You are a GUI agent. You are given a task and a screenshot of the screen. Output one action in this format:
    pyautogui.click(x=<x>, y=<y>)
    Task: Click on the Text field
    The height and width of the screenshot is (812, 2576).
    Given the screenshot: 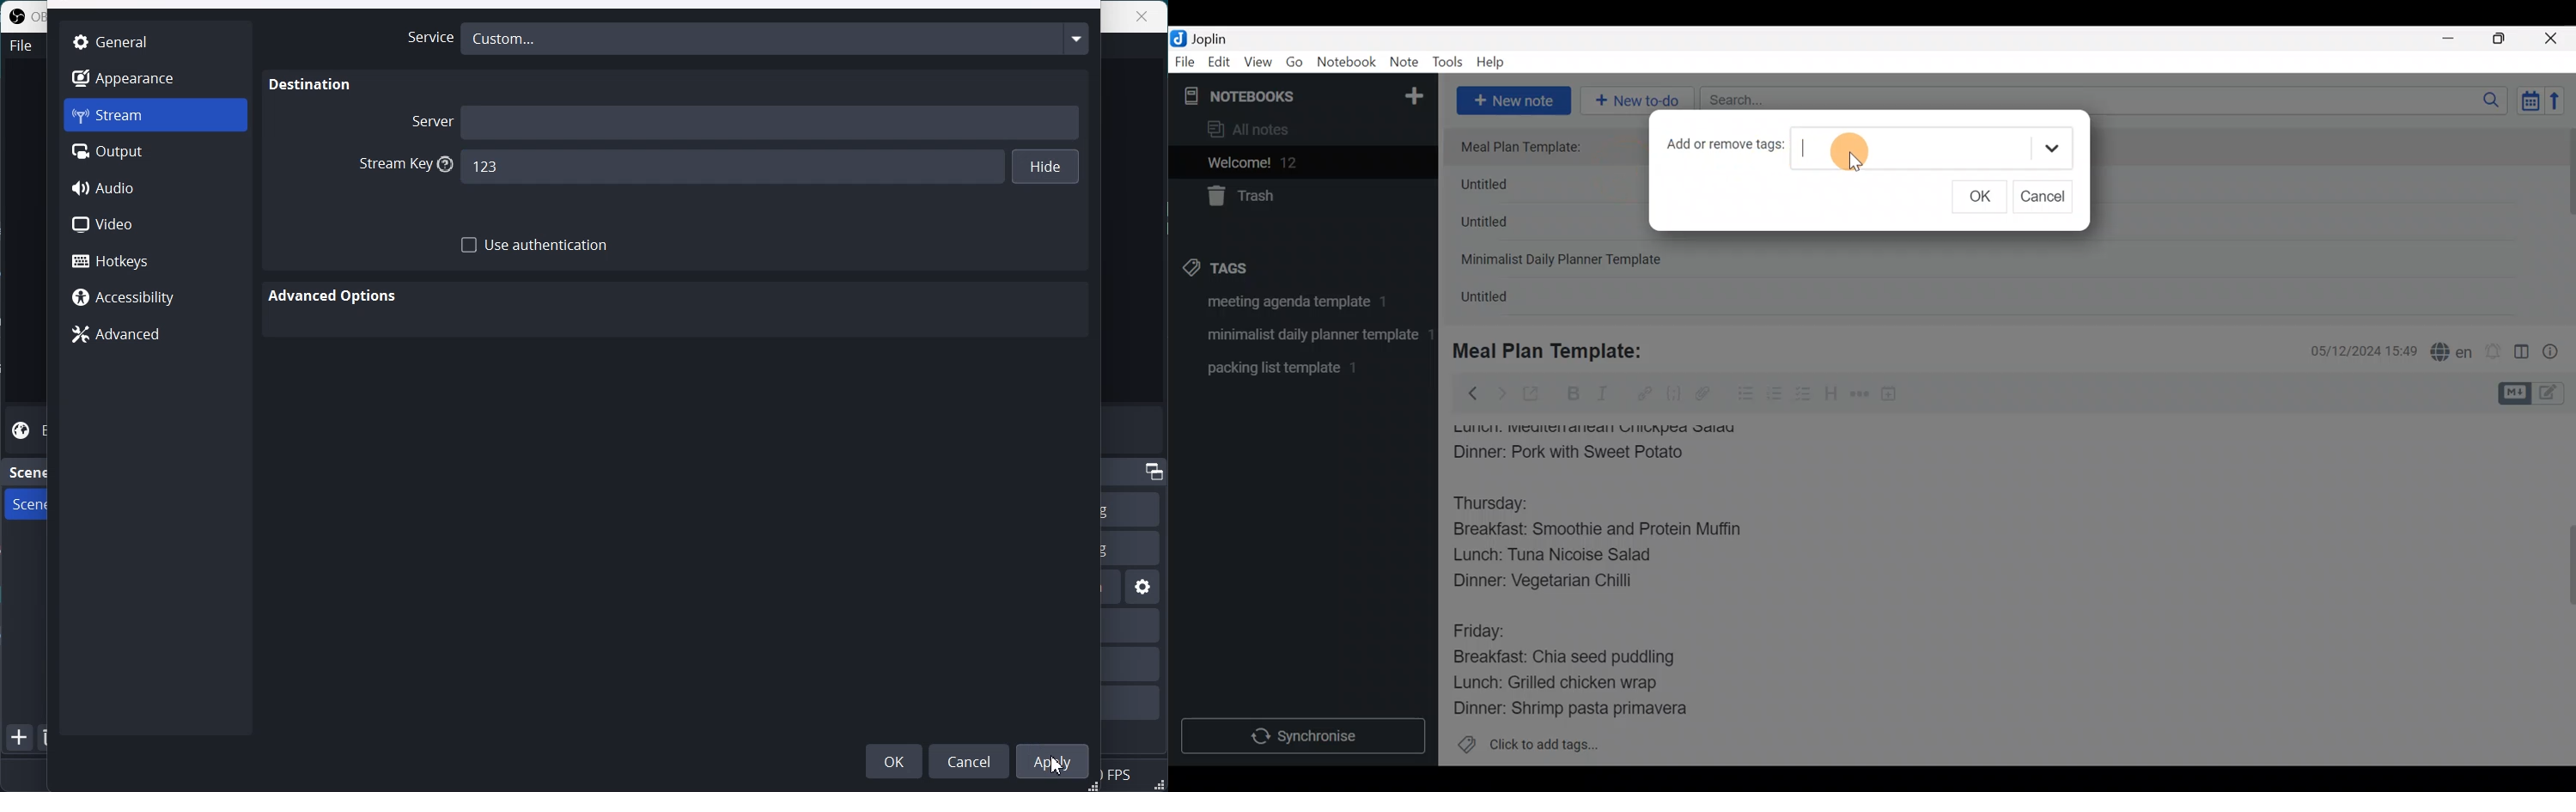 What is the action you would take?
    pyautogui.click(x=1931, y=146)
    